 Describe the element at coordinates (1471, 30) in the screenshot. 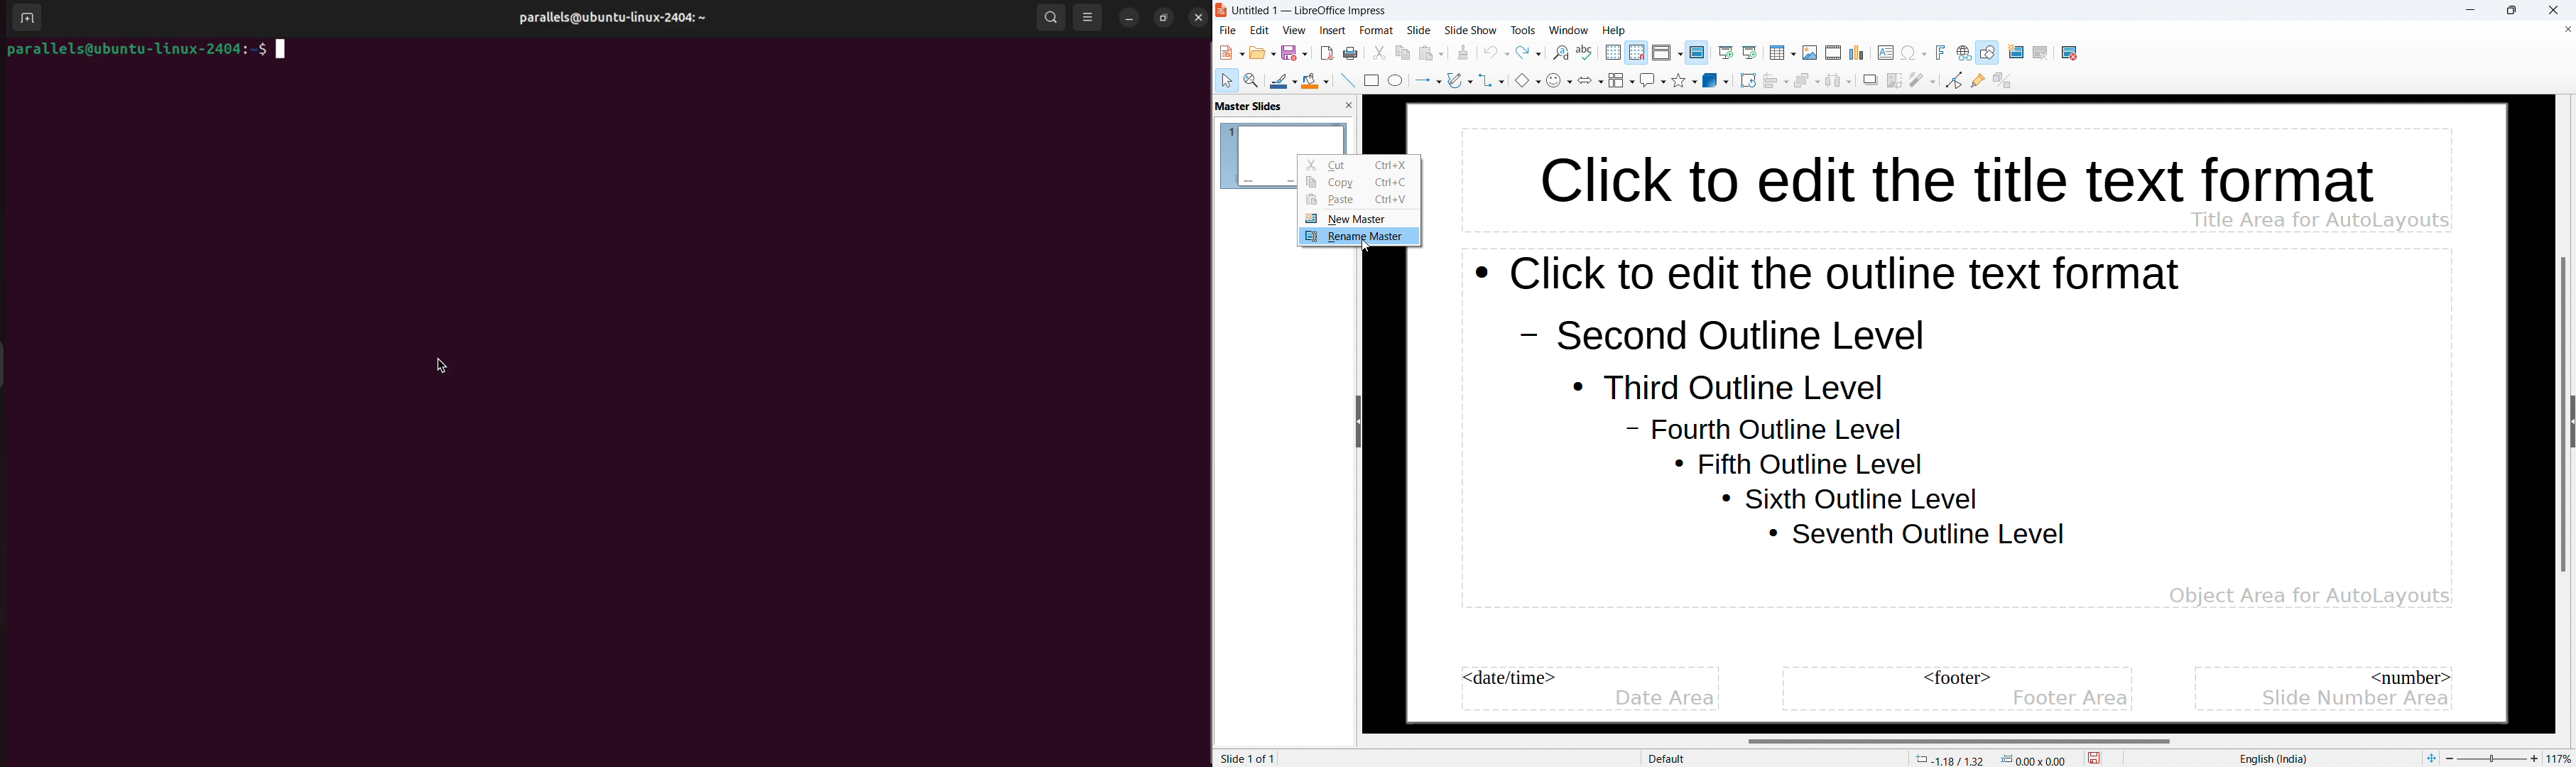

I see `slide show` at that location.